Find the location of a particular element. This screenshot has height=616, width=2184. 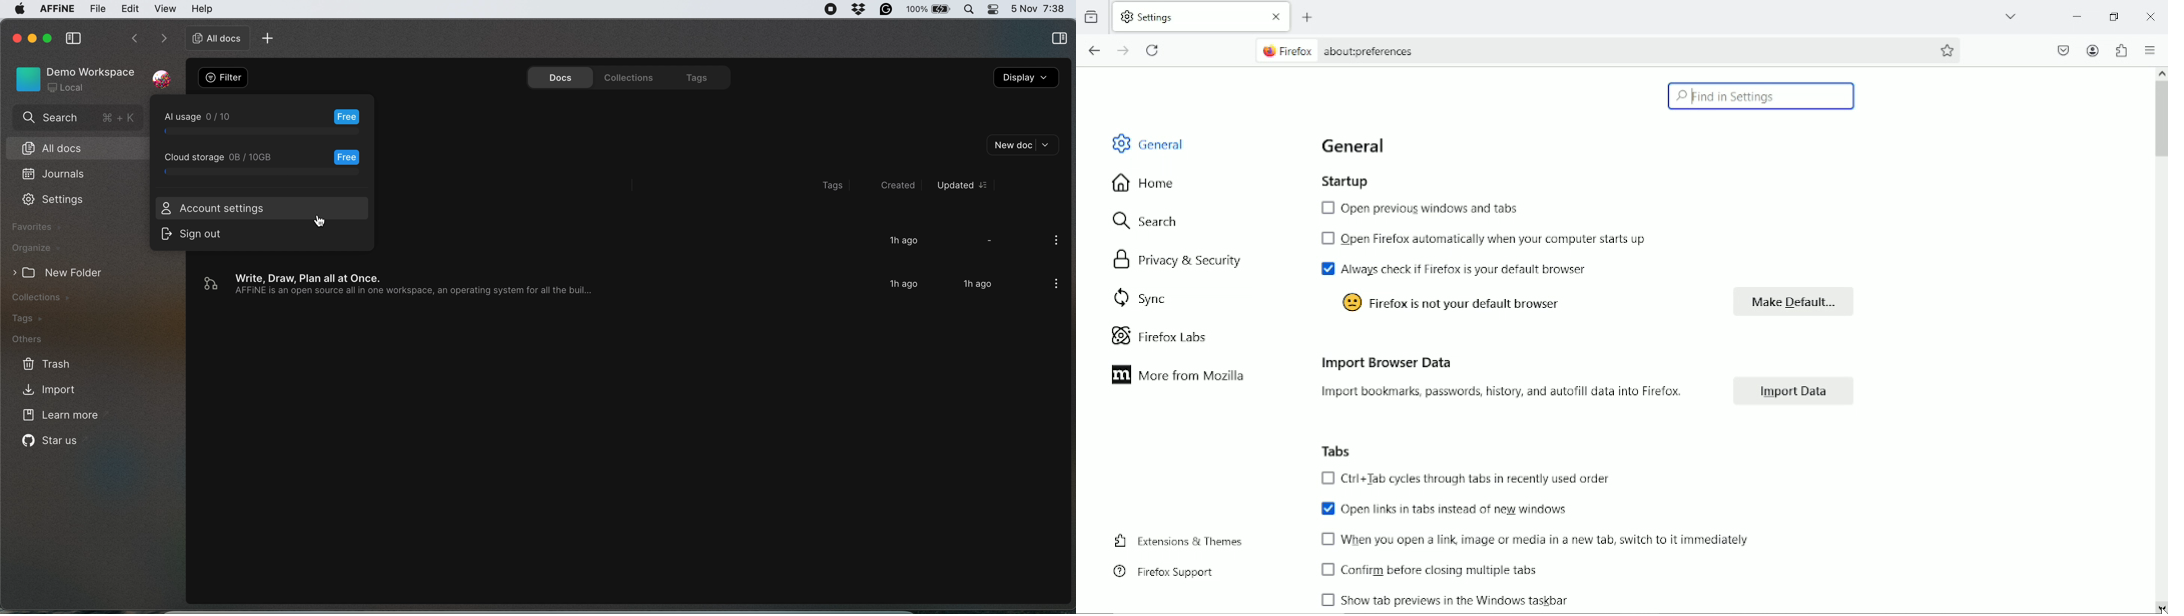

favourites is located at coordinates (39, 227).